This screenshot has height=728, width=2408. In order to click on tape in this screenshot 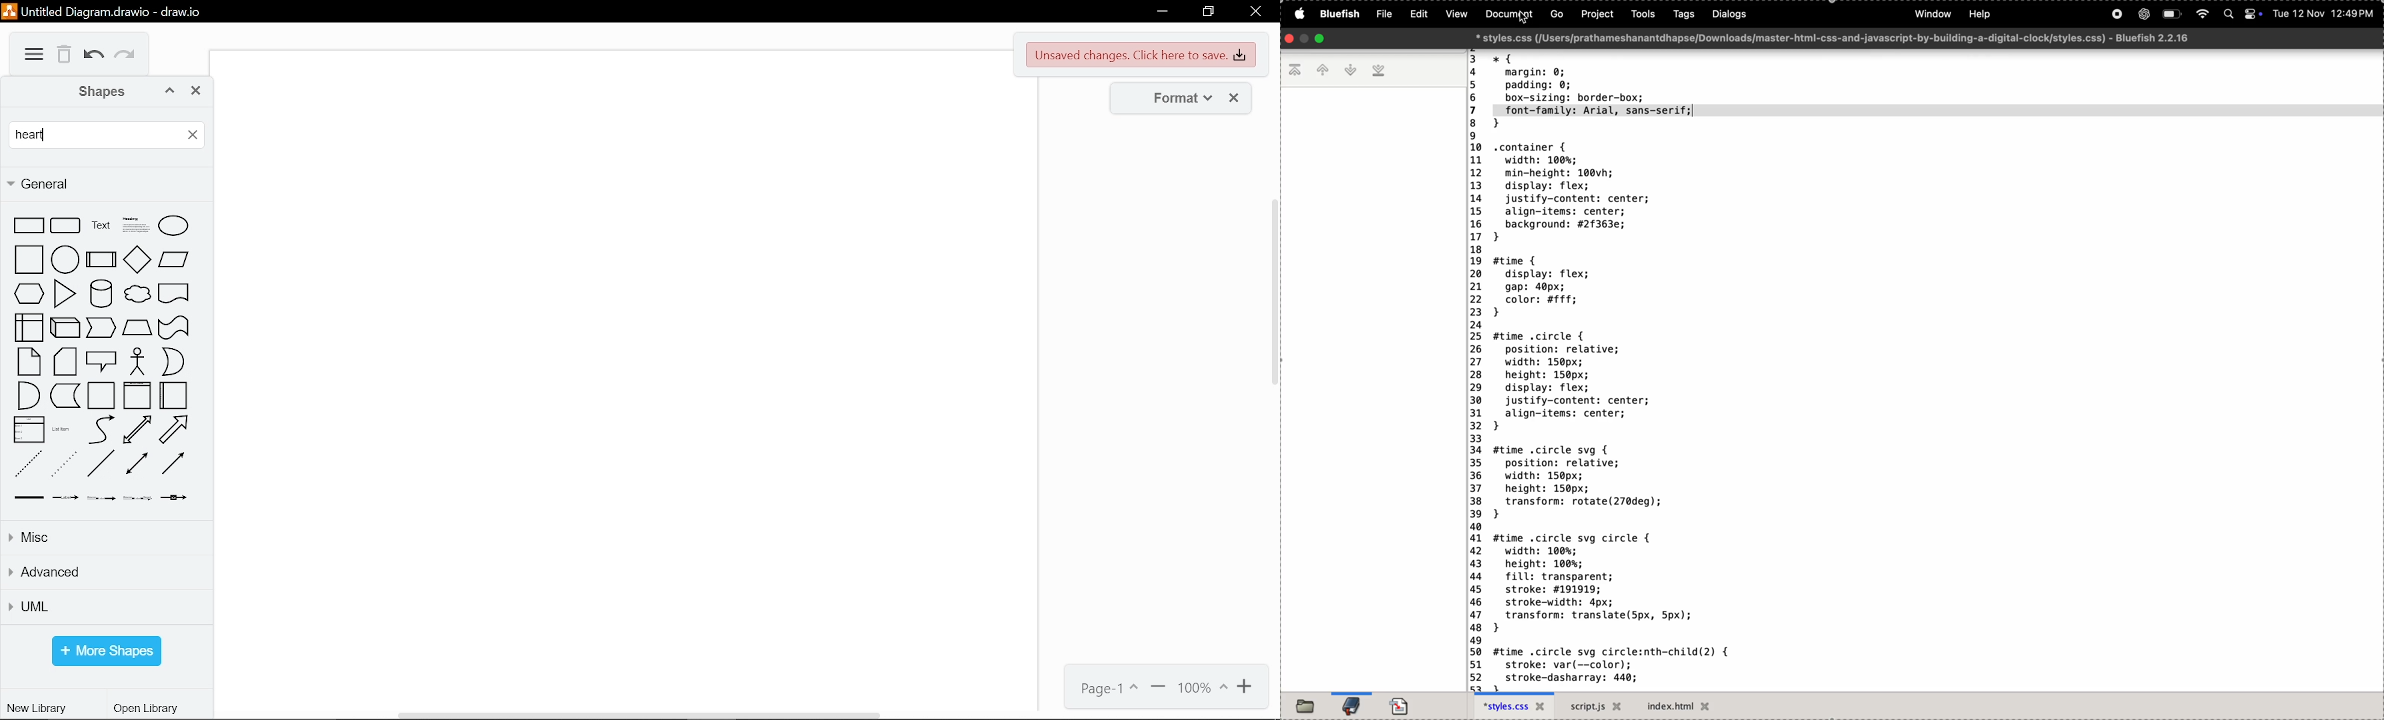, I will do `click(174, 328)`.